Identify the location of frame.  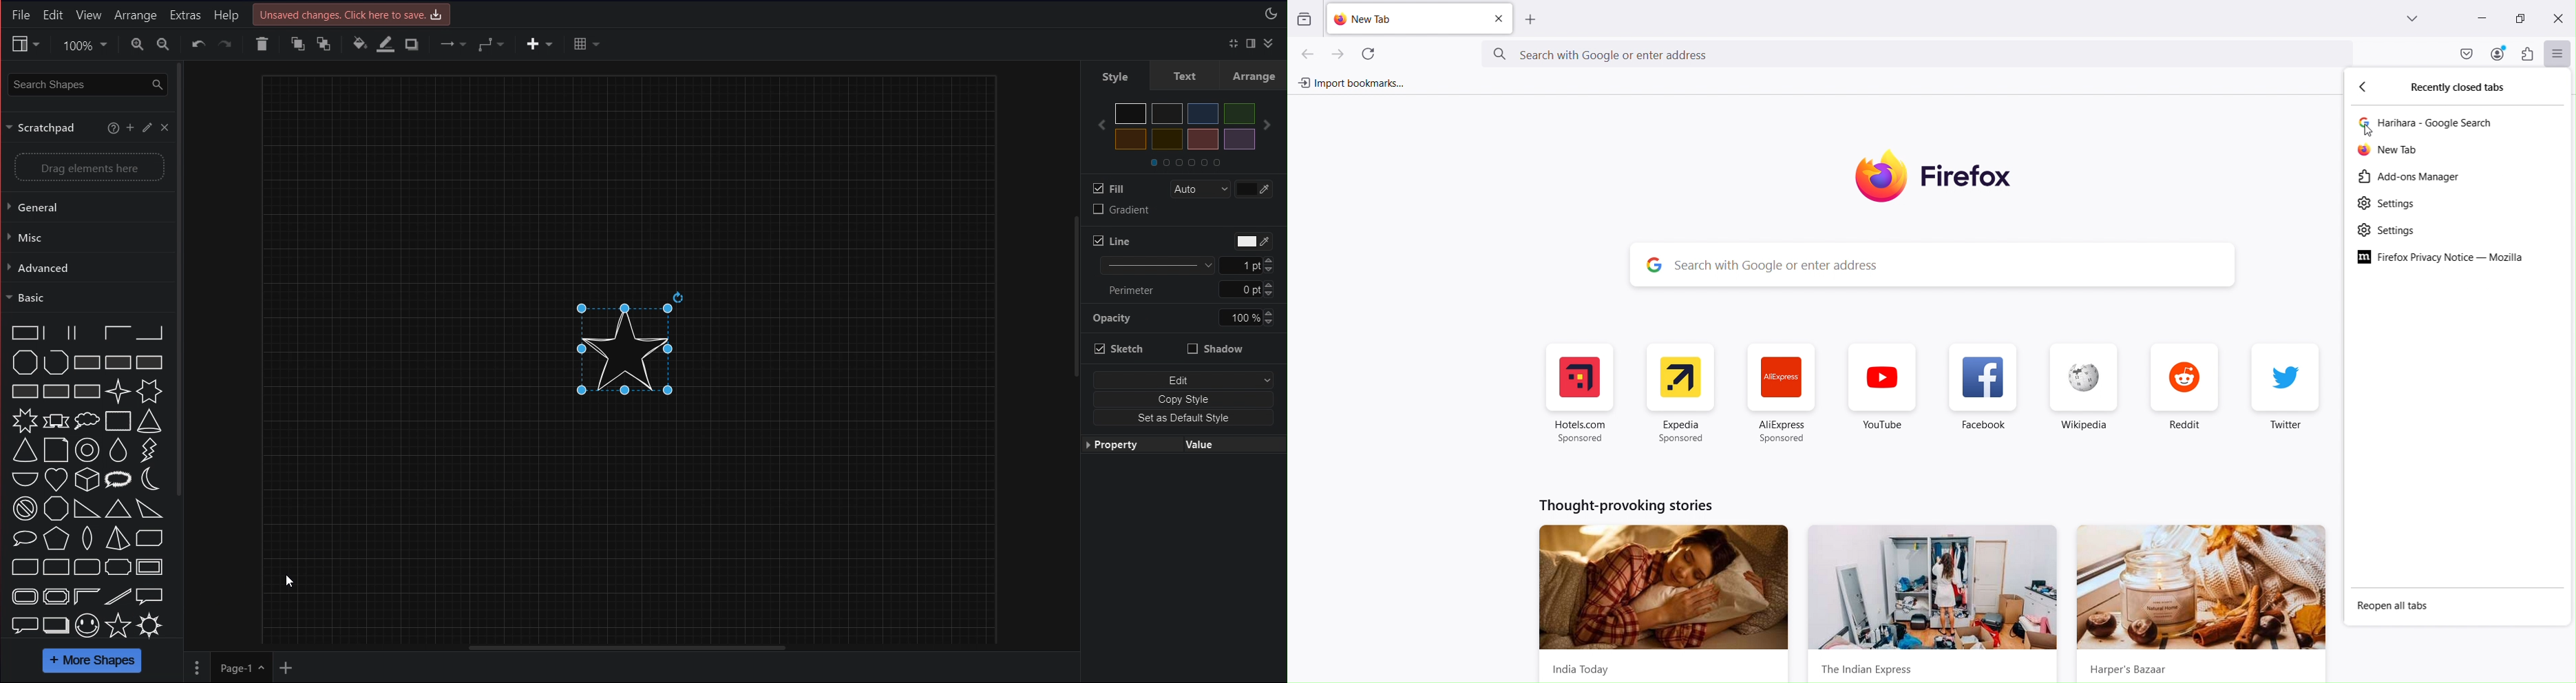
(151, 567).